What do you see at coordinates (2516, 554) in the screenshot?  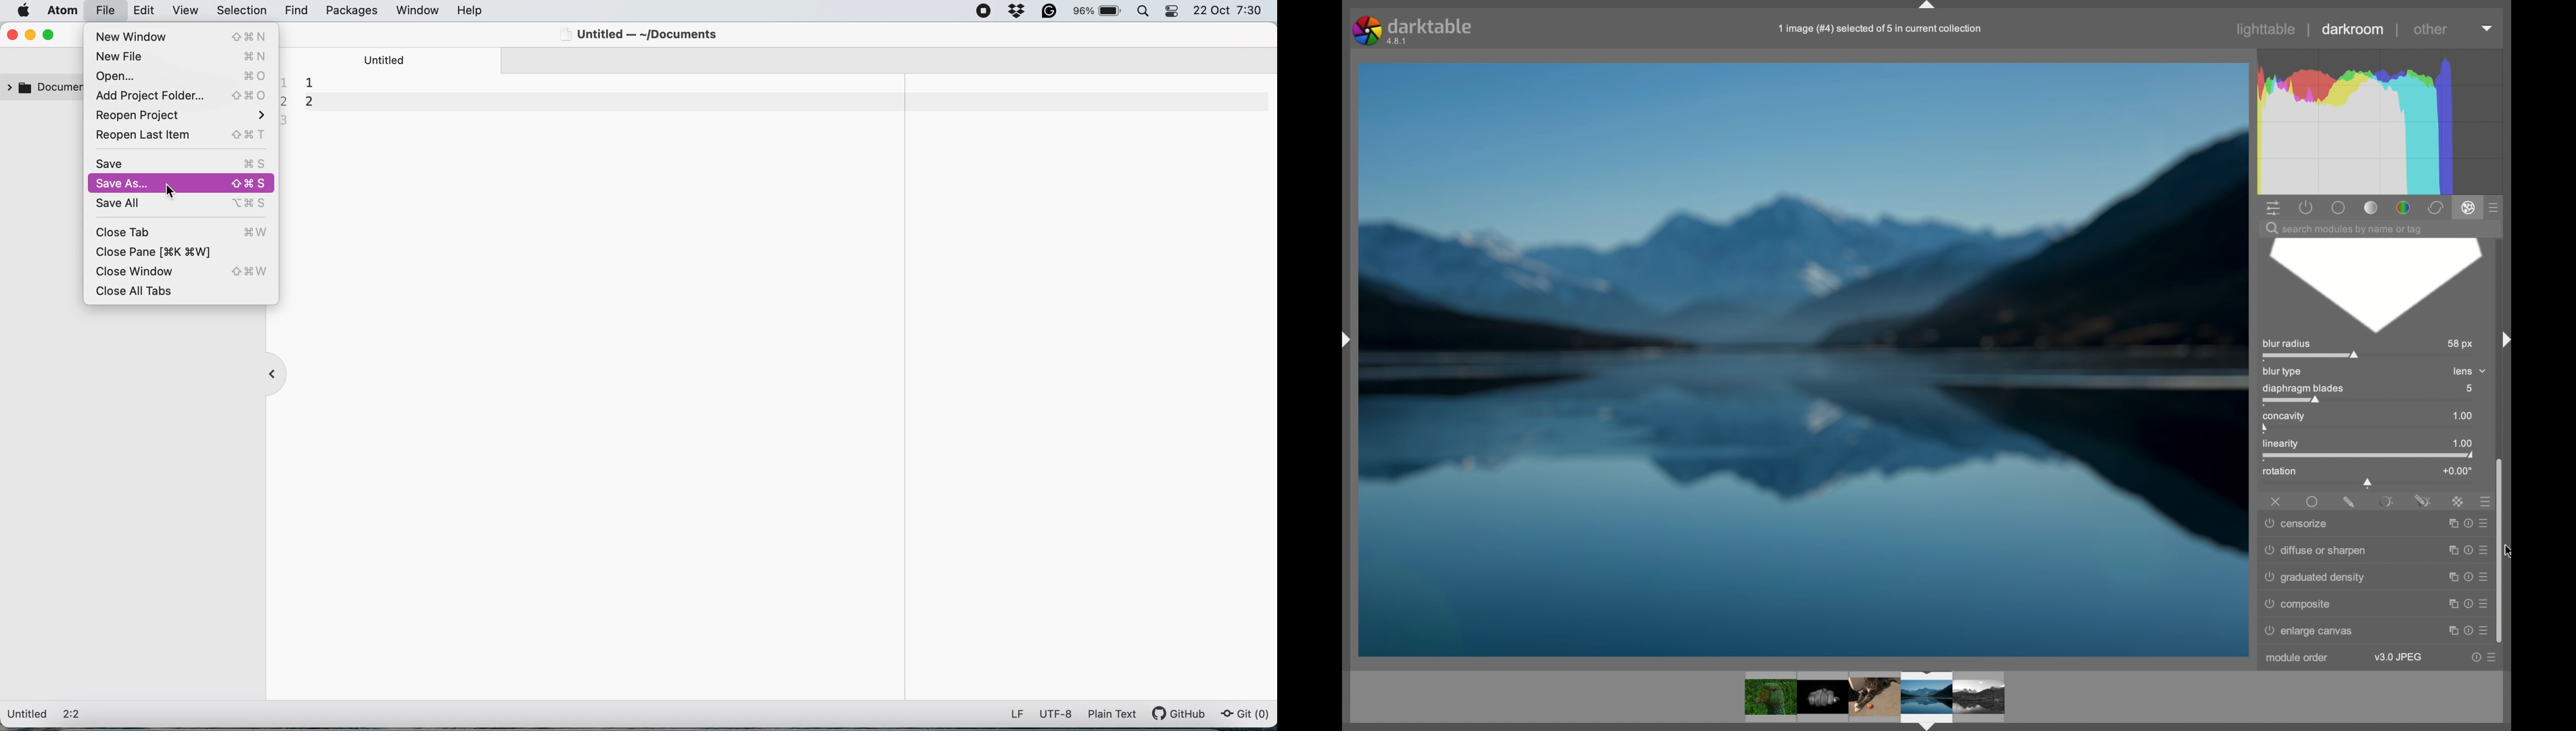 I see `cursor` at bounding box center [2516, 554].